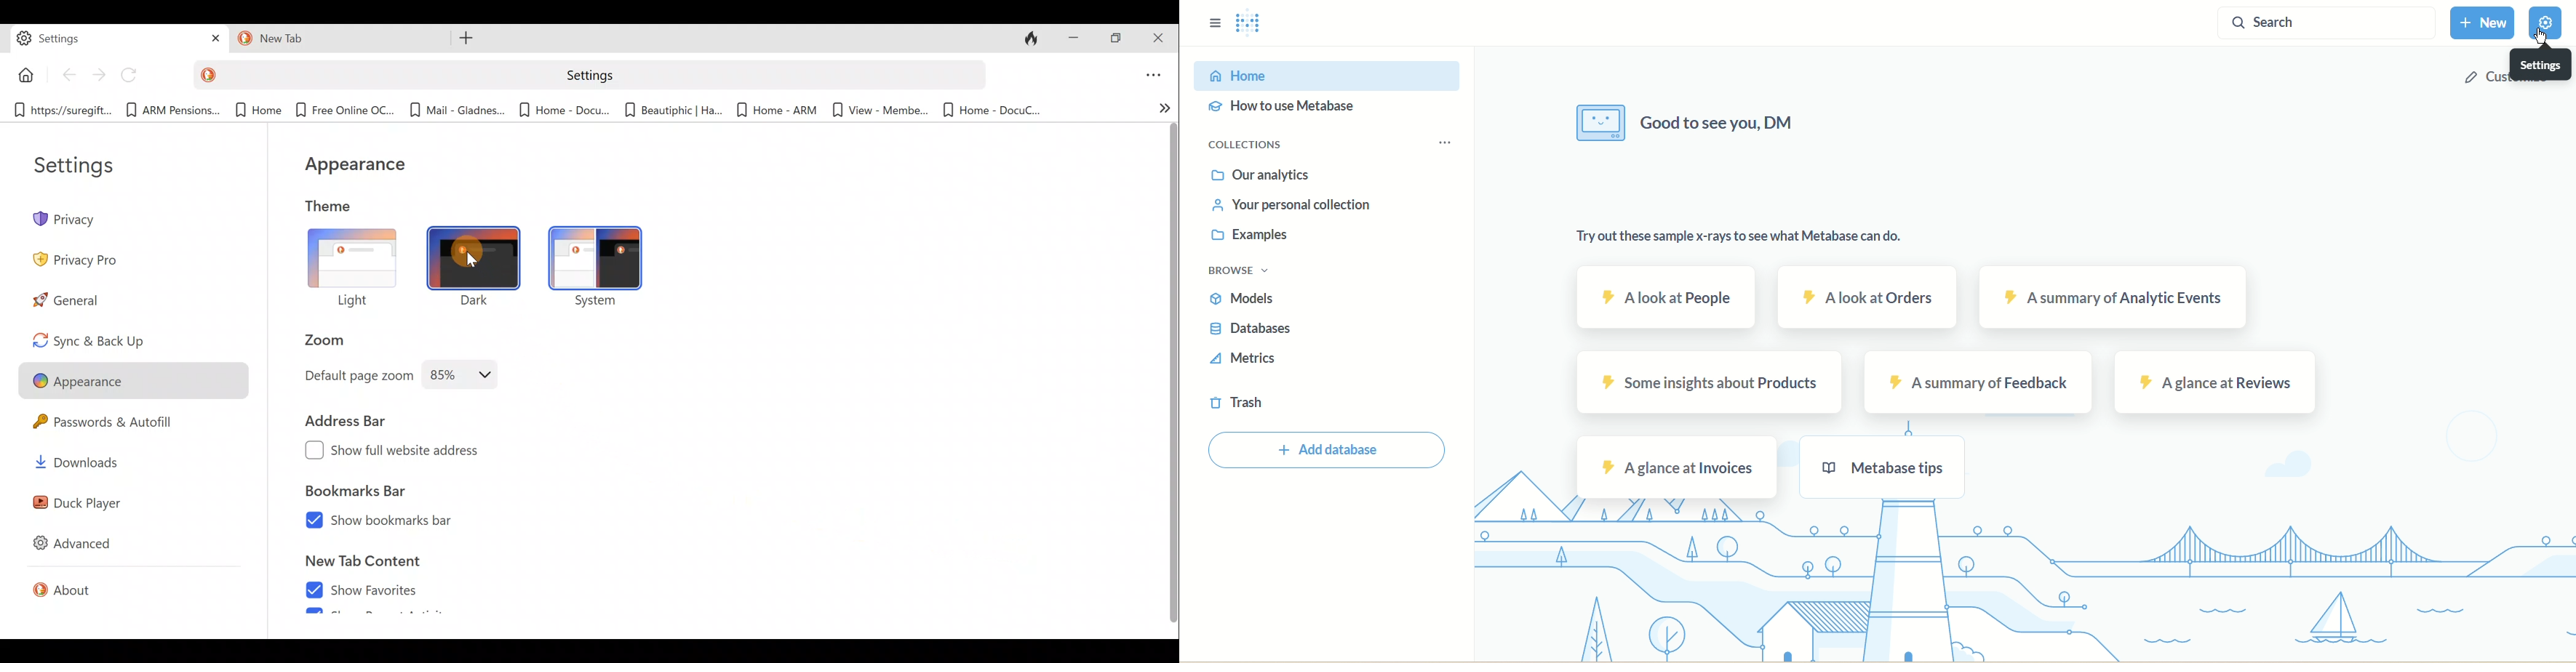  I want to click on Bookmark 8, so click(779, 112).